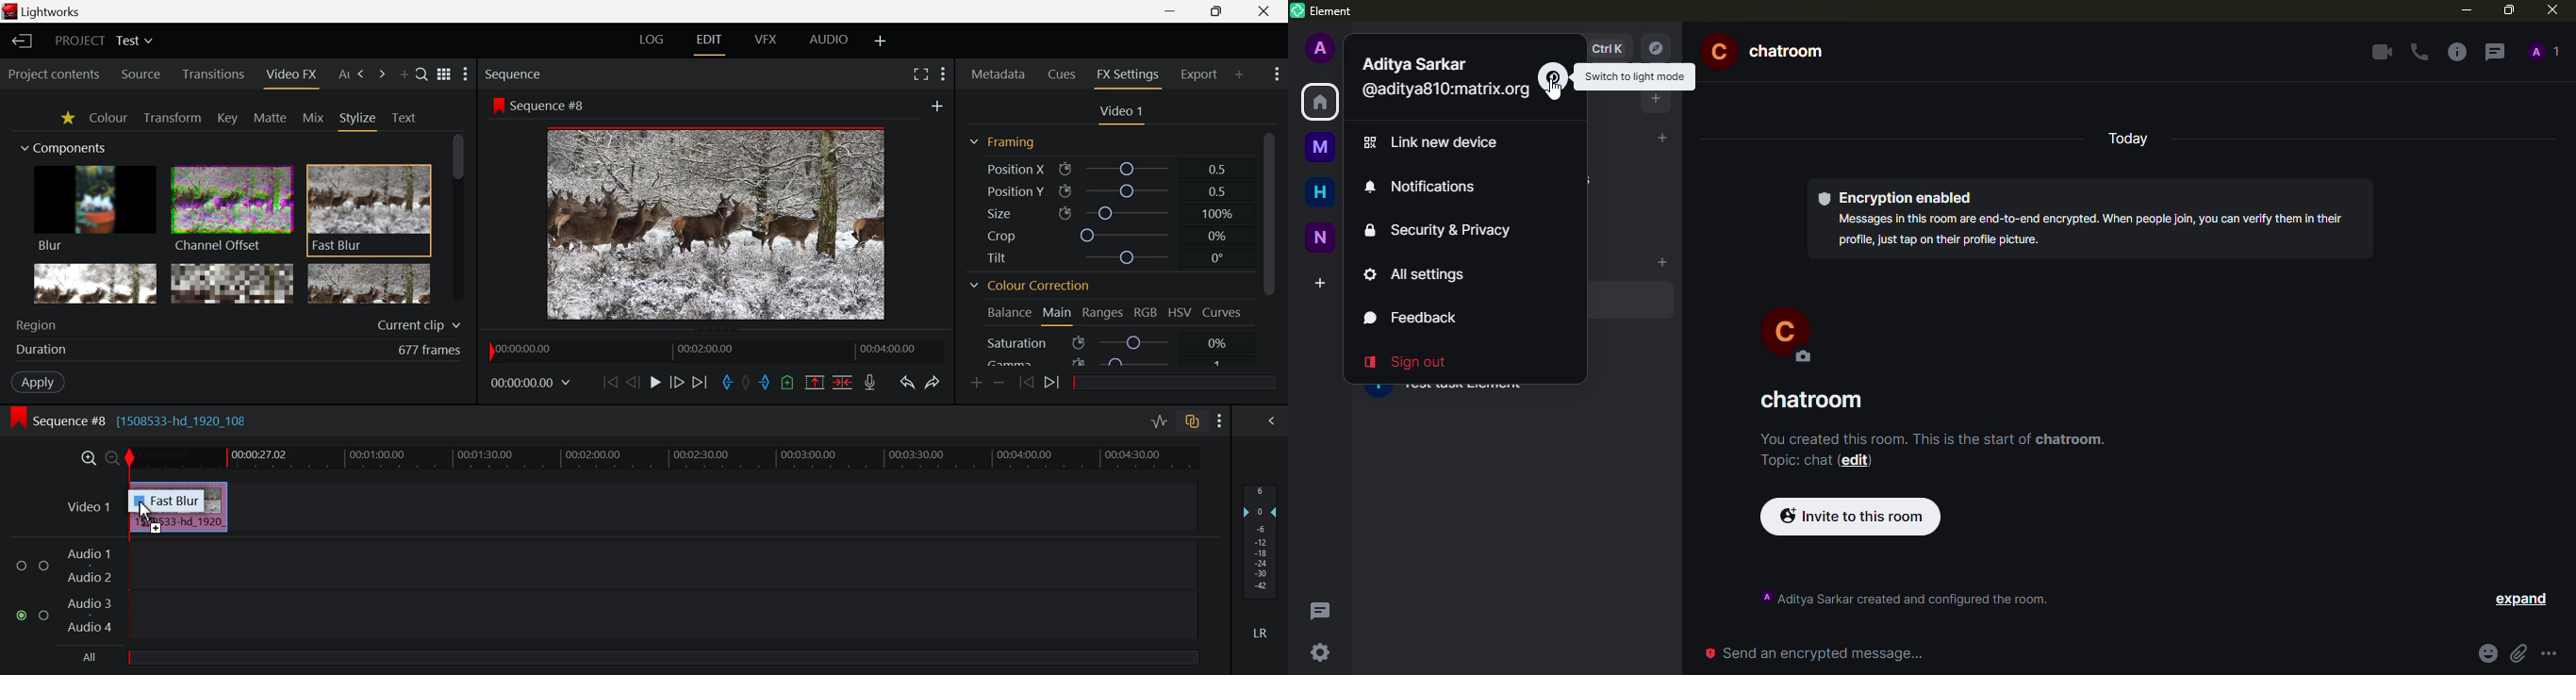 This screenshot has width=2576, height=700. What do you see at coordinates (1110, 362) in the screenshot?
I see `Gamma` at bounding box center [1110, 362].